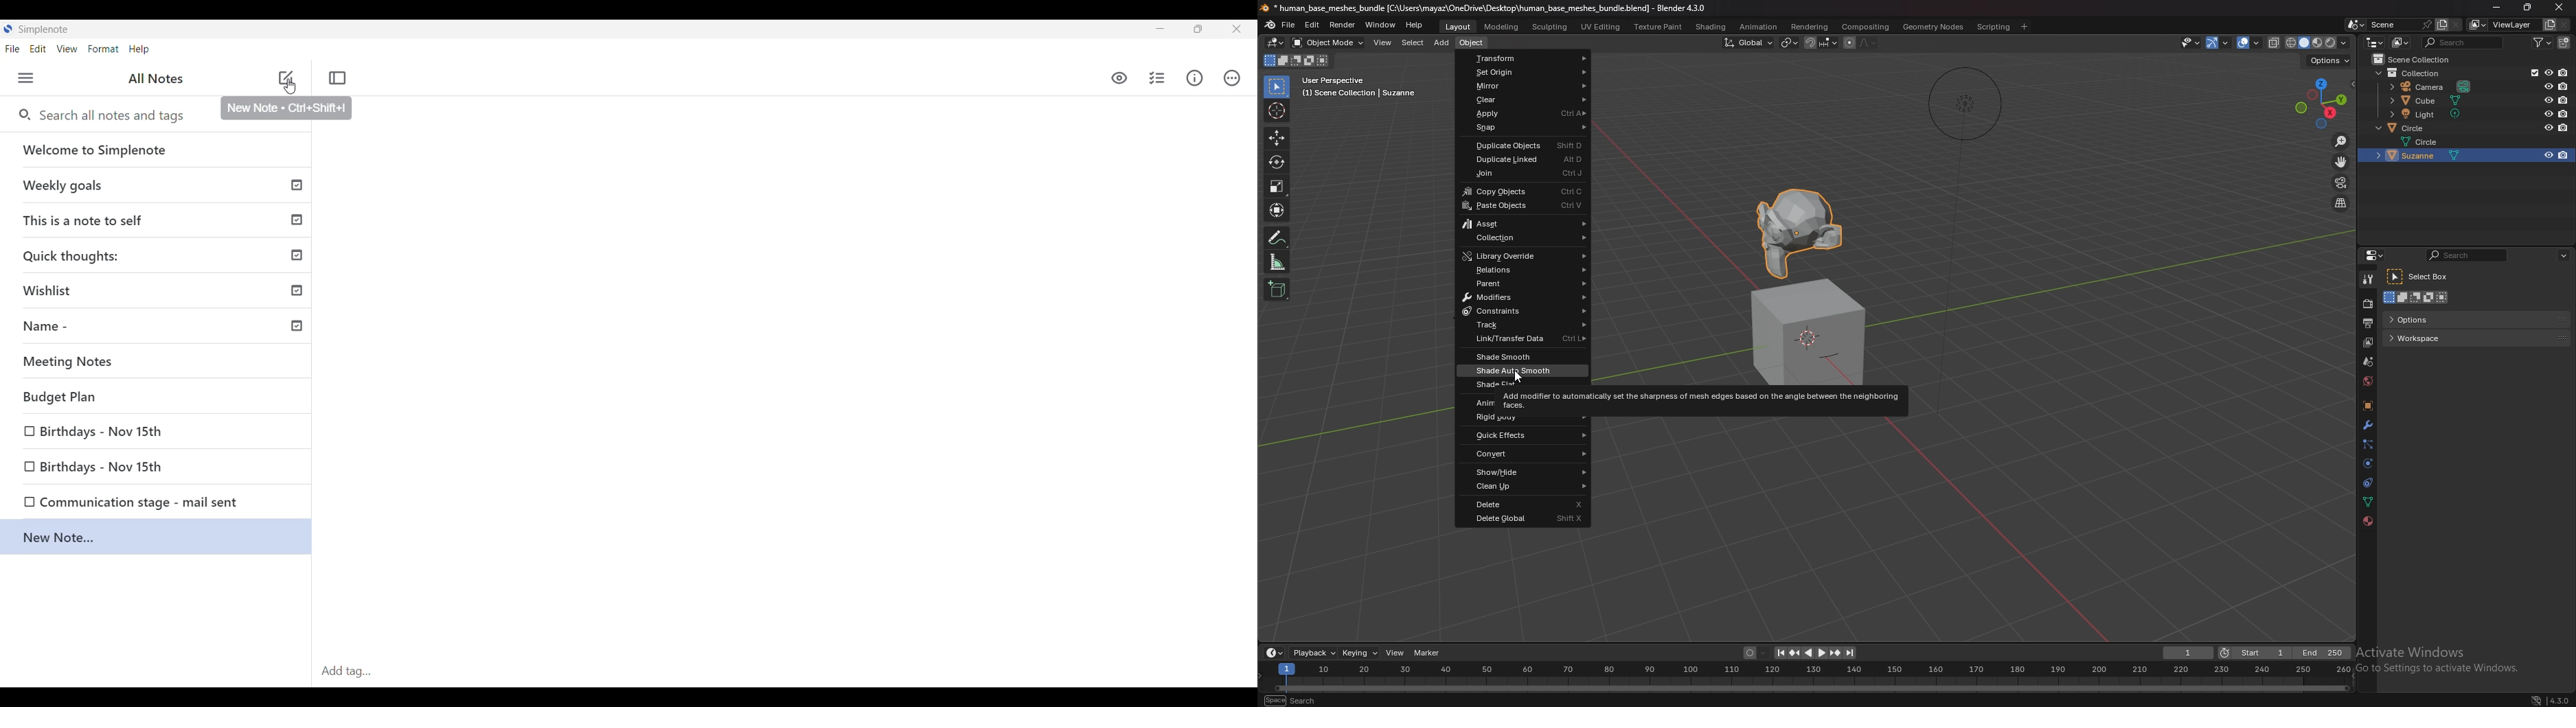 This screenshot has width=2576, height=728. I want to click on selector, so click(1277, 86).